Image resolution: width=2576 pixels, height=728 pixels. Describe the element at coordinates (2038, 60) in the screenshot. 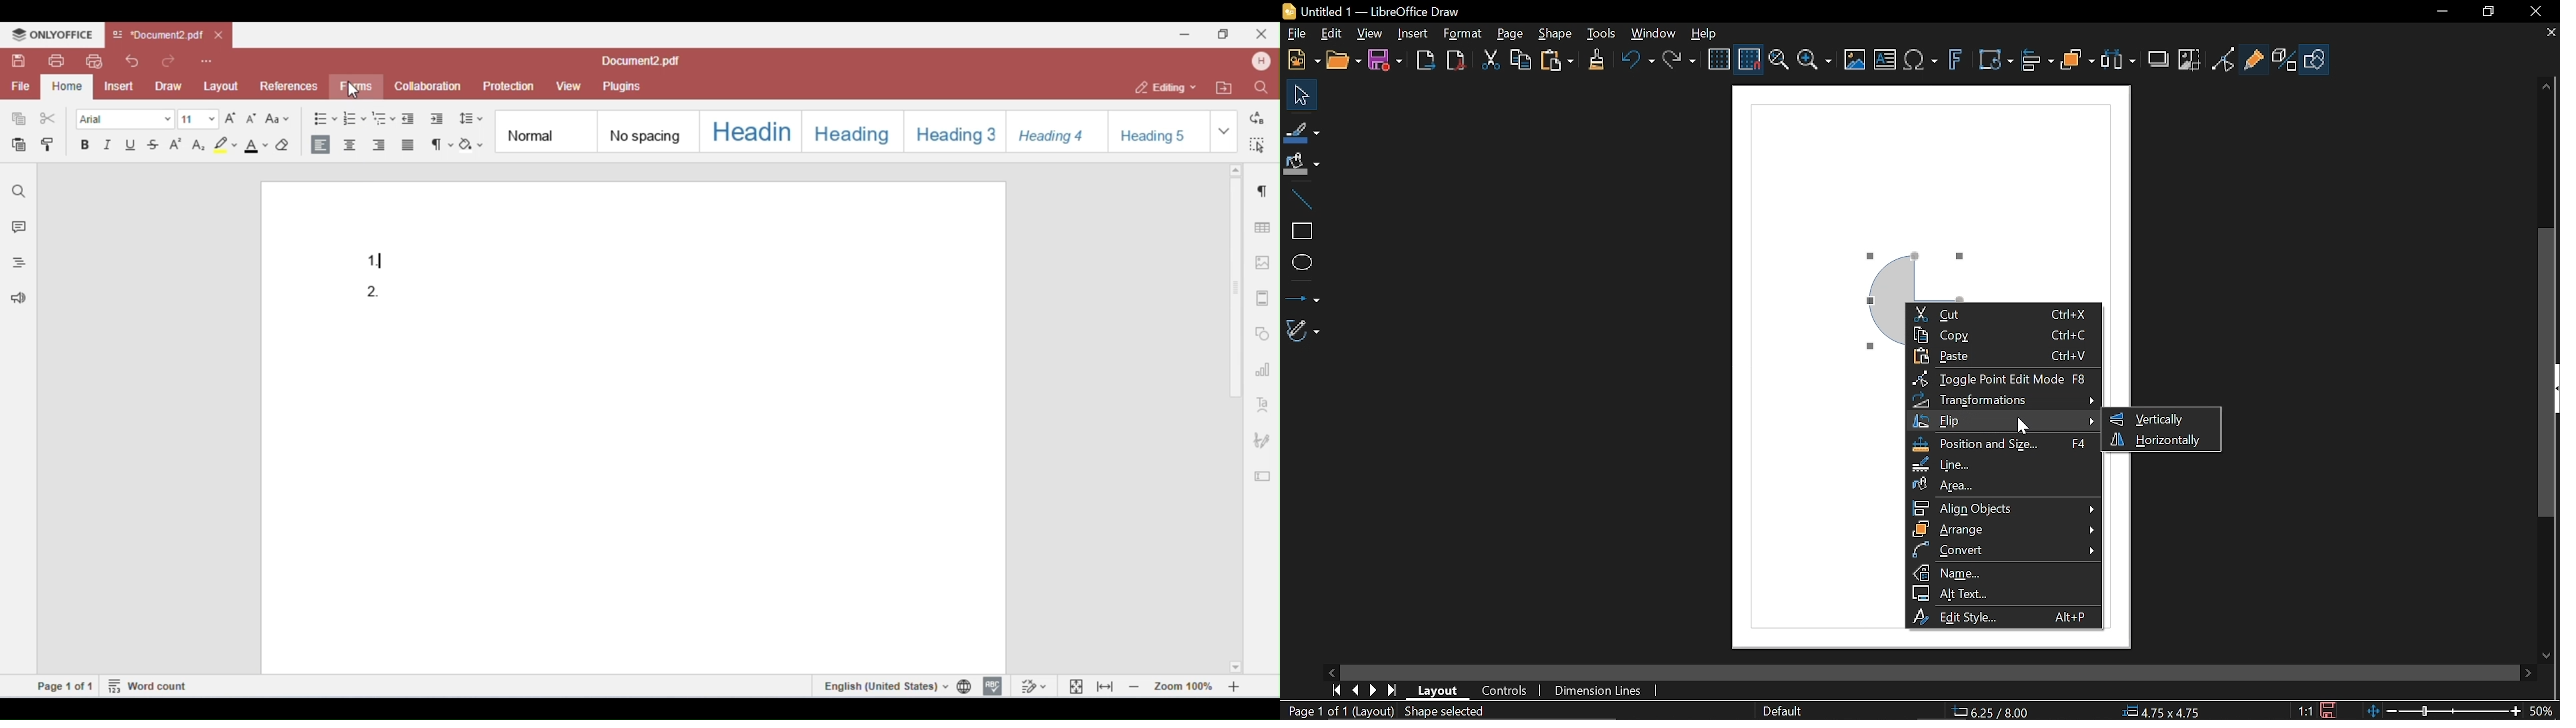

I see `Align` at that location.